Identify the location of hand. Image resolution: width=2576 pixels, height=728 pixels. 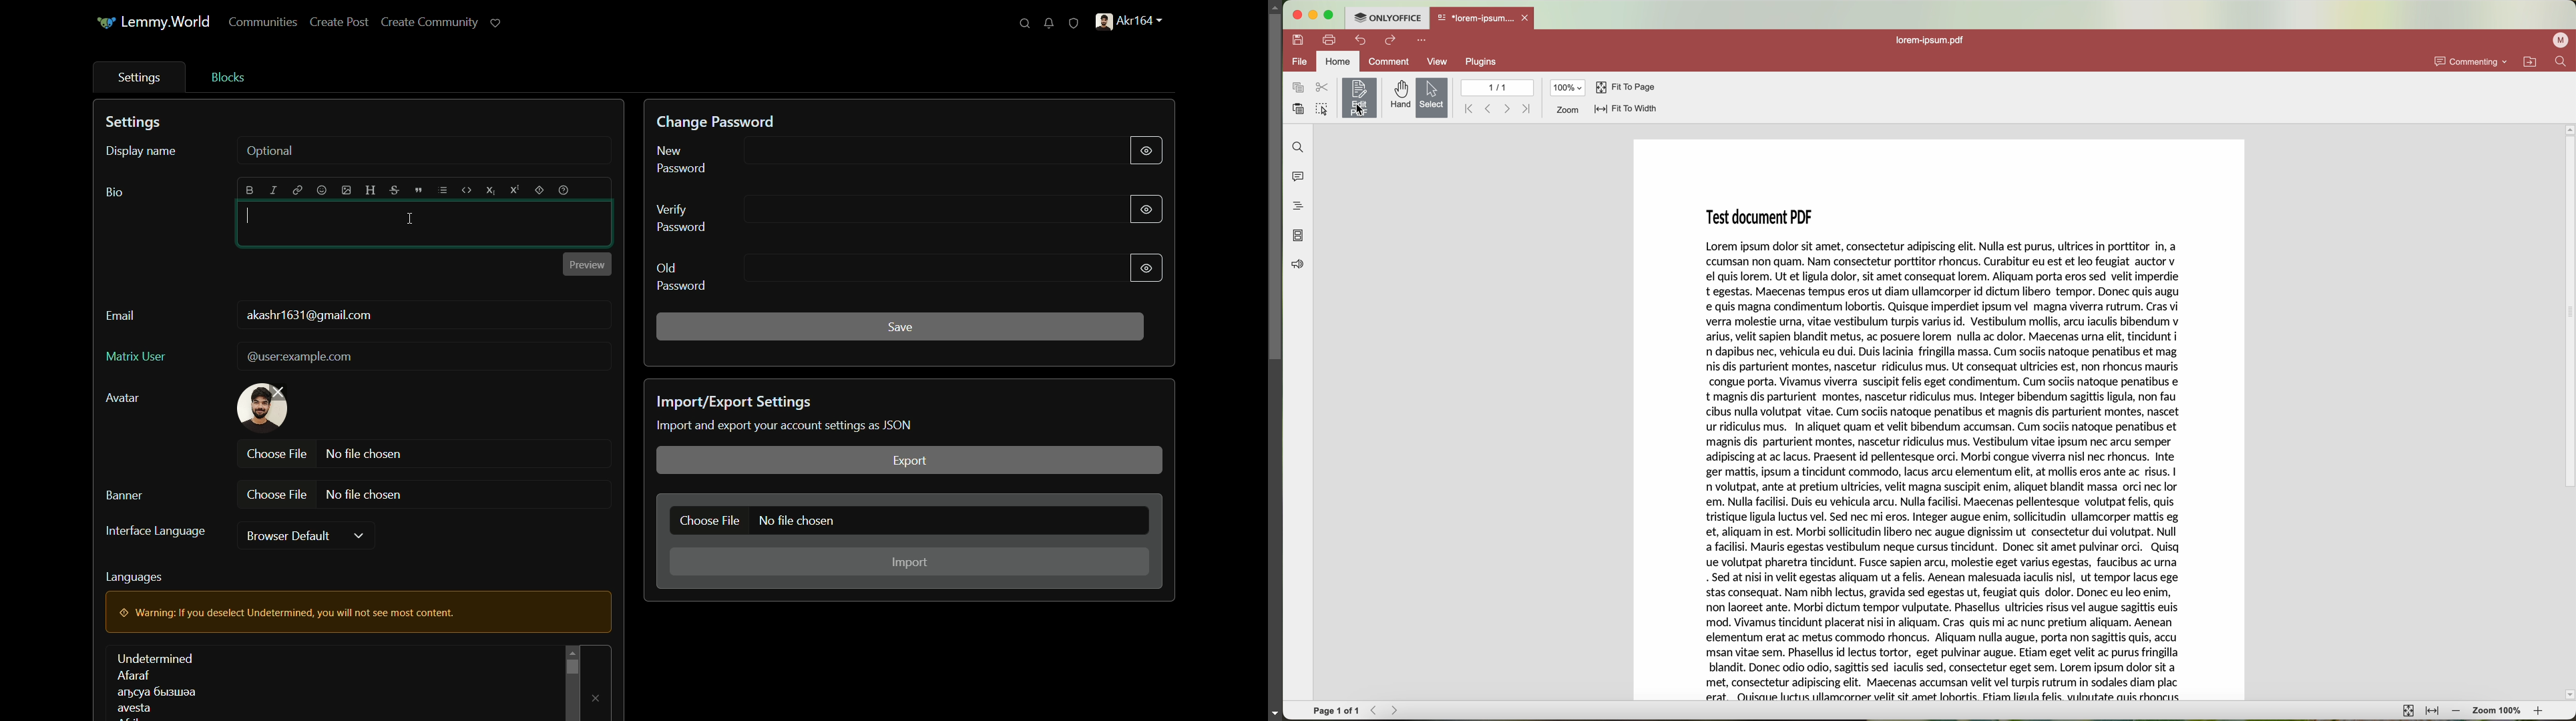
(1398, 97).